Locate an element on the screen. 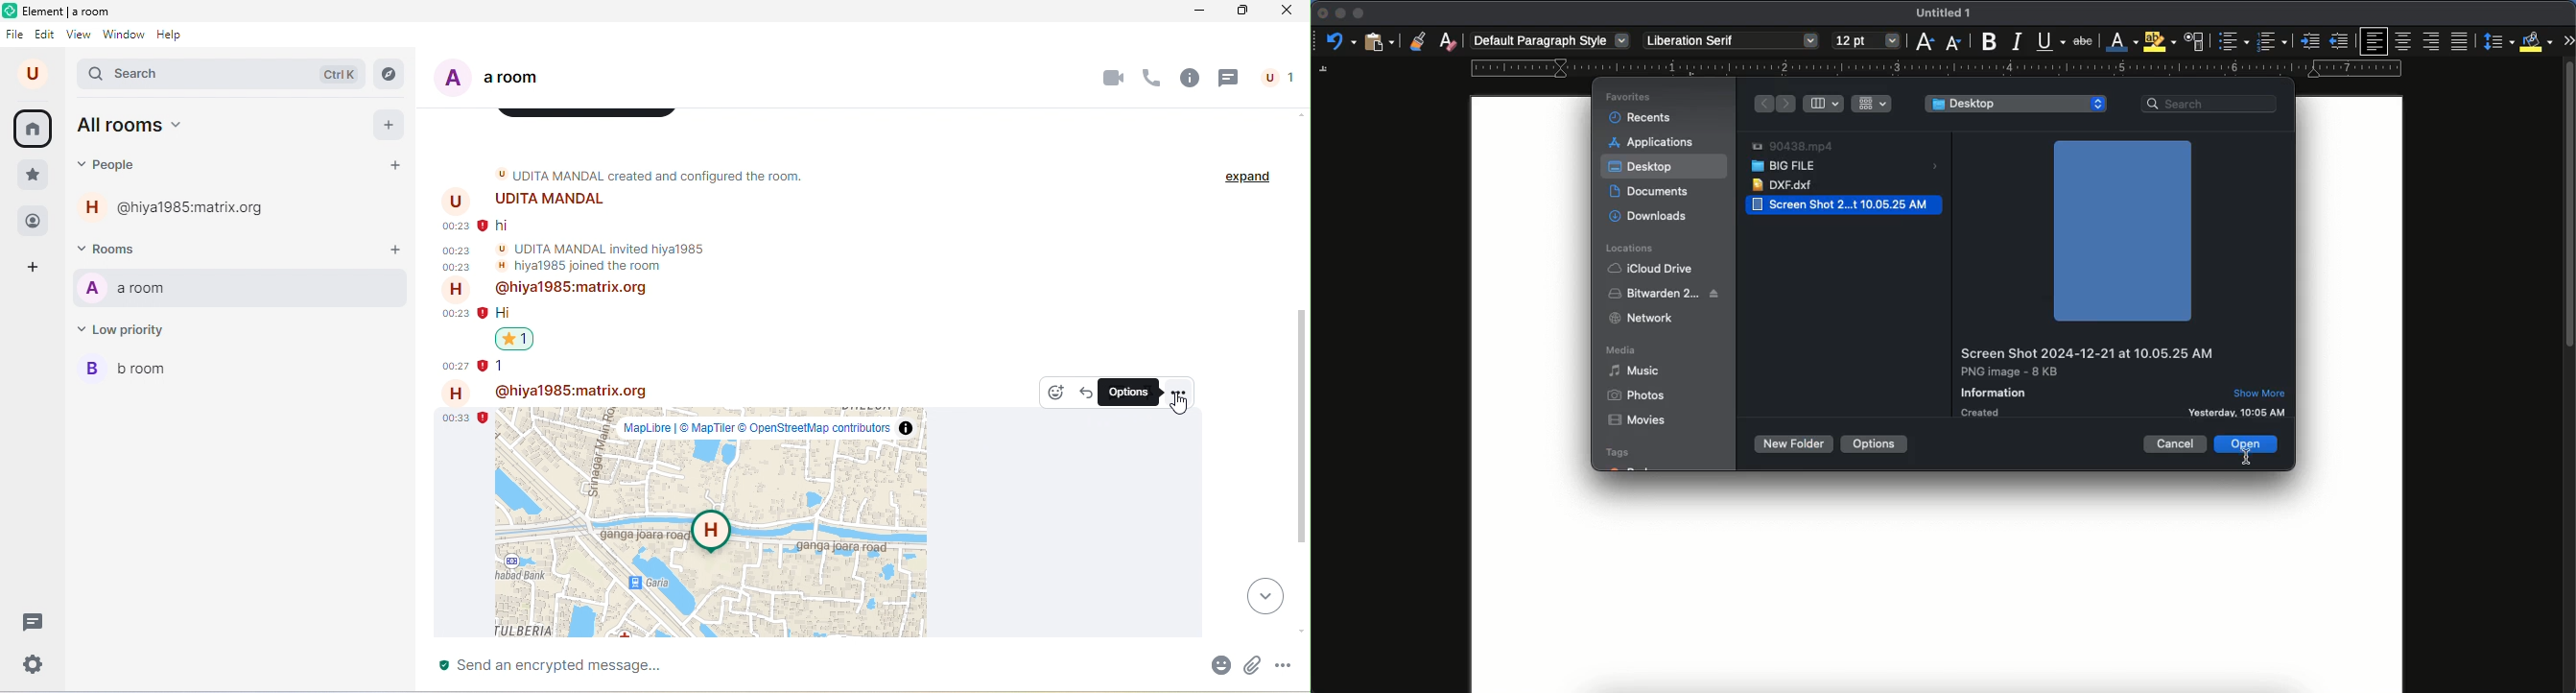 Image resolution: width=2576 pixels, height=700 pixels. @hiya1985:matrix.org is located at coordinates (545, 290).